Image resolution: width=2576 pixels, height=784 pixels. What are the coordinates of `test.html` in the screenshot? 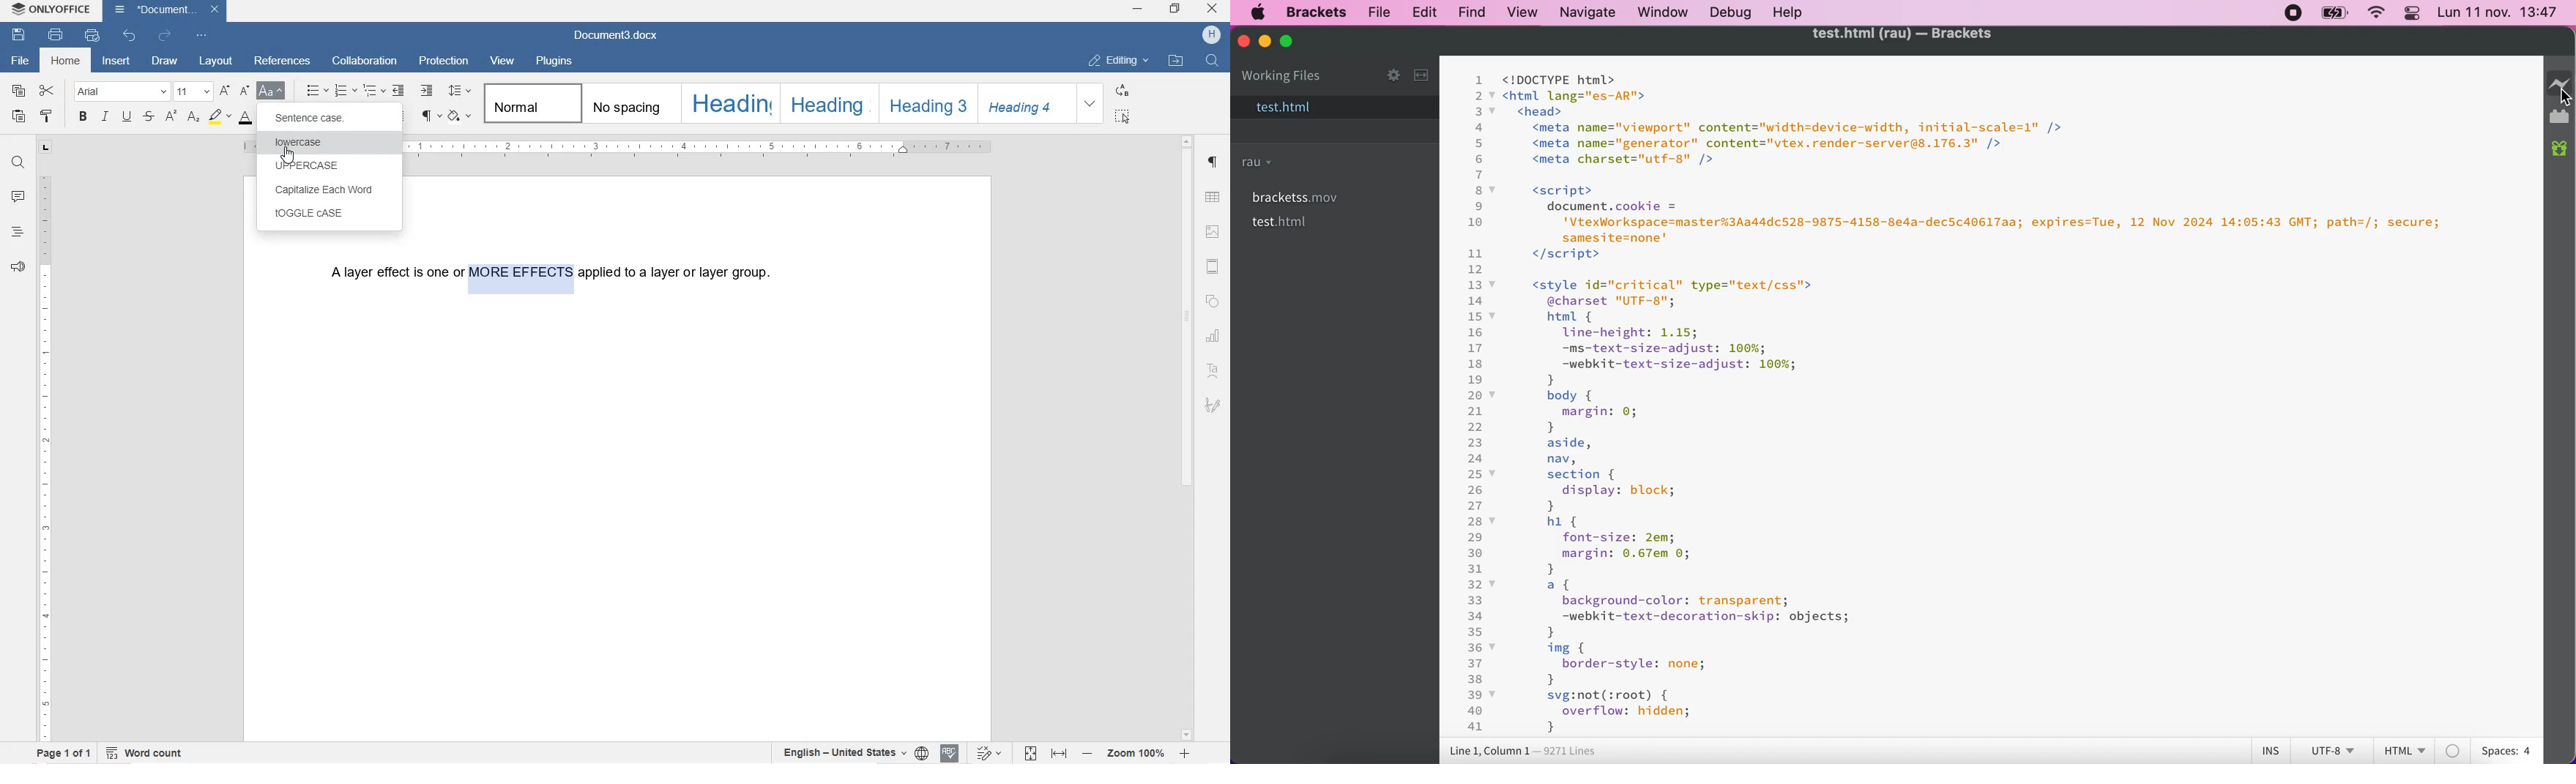 It's located at (1282, 223).